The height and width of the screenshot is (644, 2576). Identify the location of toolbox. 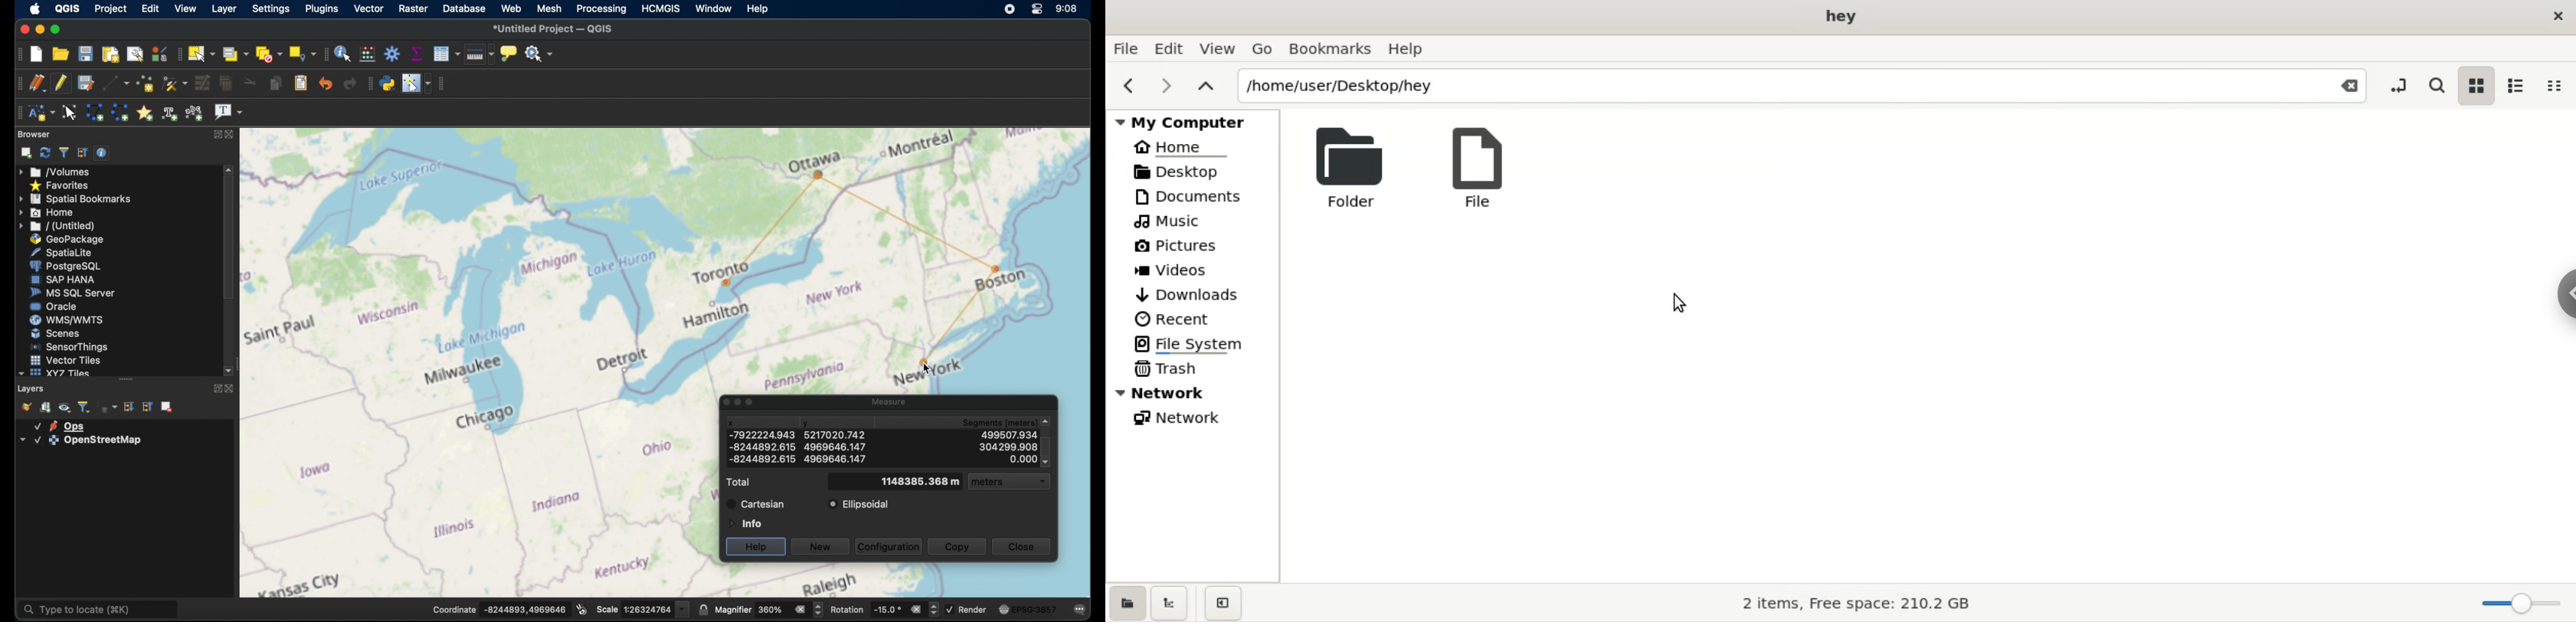
(393, 53).